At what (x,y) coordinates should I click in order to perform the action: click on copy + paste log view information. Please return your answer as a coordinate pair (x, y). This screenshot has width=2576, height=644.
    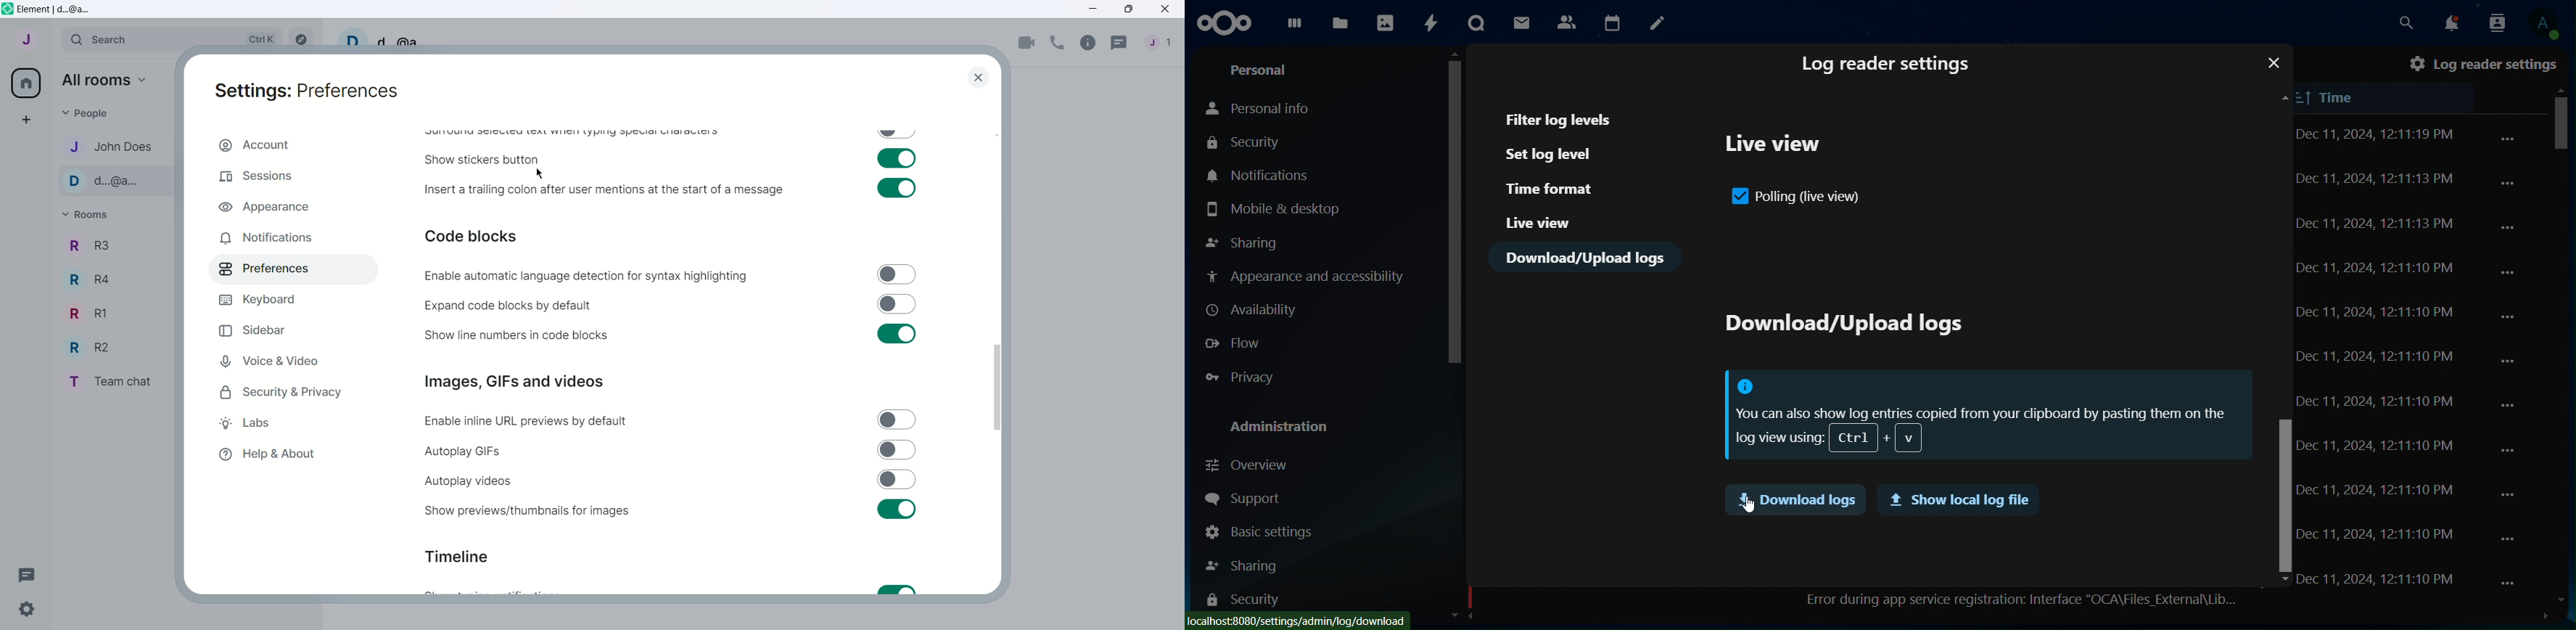
    Looking at the image, I should click on (1985, 416).